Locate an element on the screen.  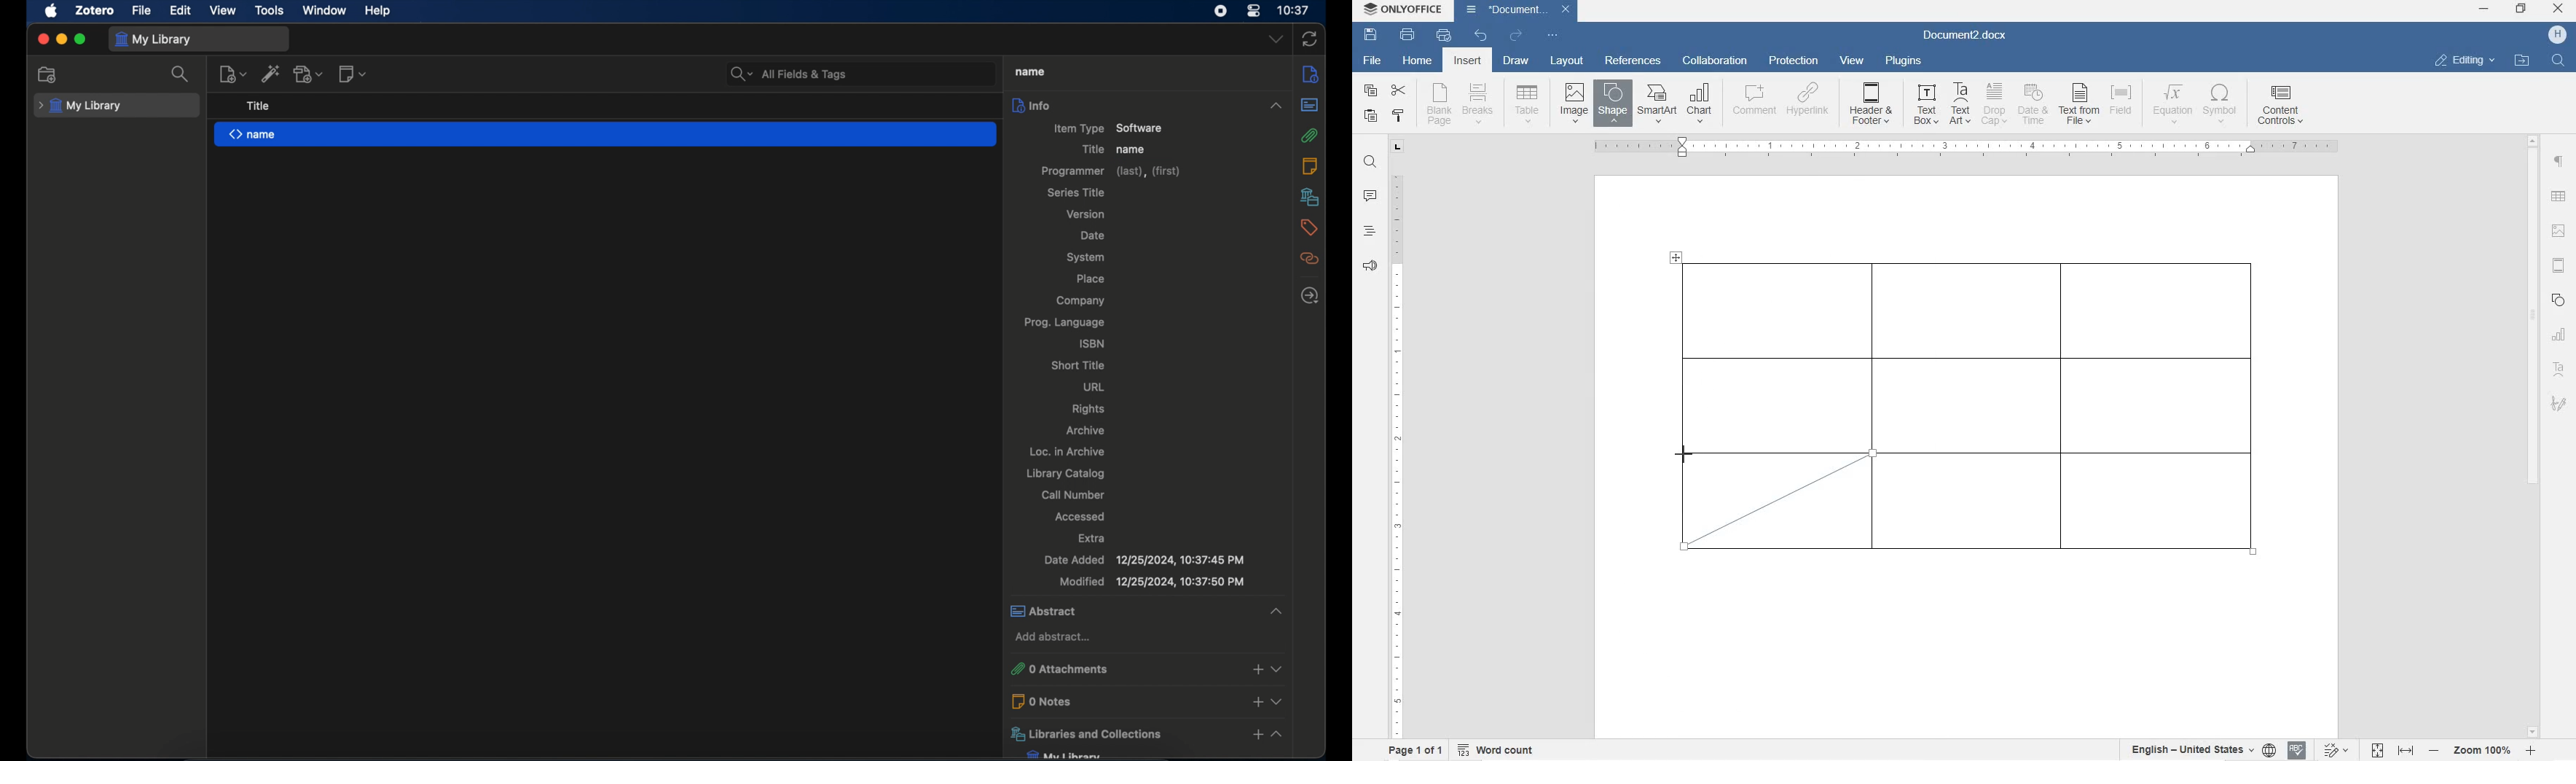
search is located at coordinates (182, 74).